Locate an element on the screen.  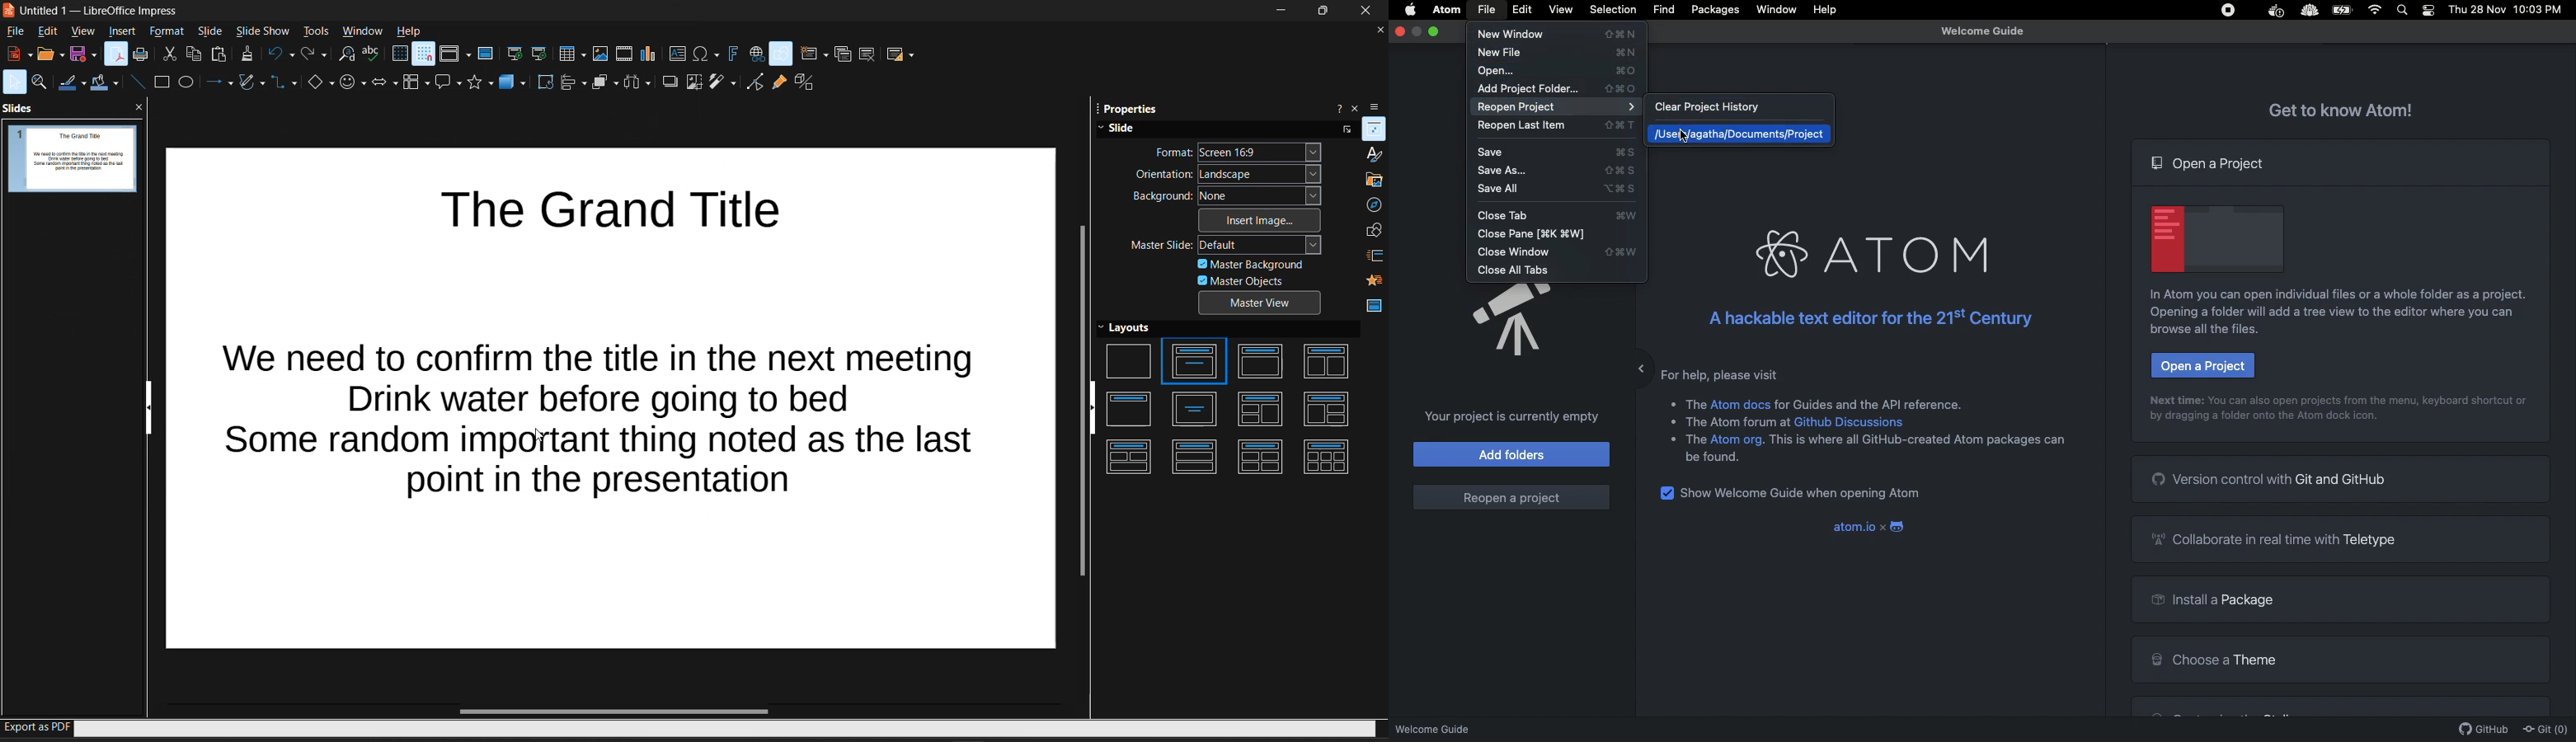
spelling is located at coordinates (373, 54).